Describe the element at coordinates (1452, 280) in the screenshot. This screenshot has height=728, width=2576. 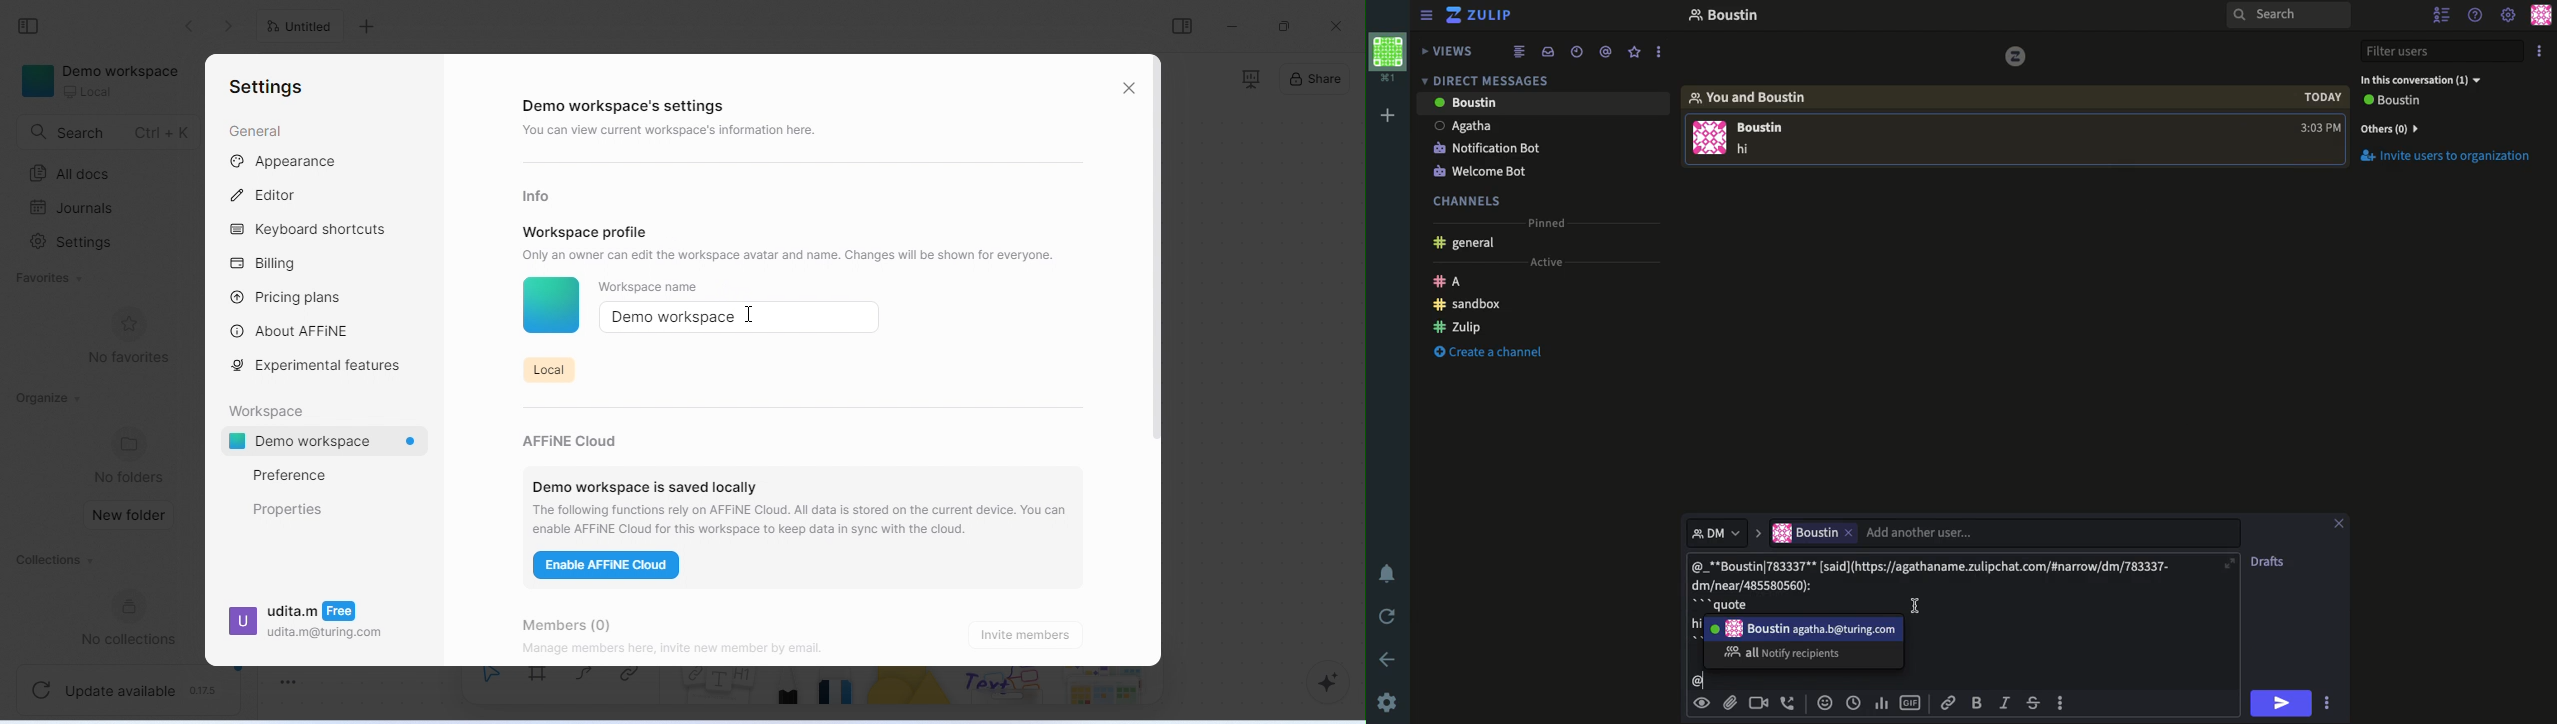
I see `A` at that location.